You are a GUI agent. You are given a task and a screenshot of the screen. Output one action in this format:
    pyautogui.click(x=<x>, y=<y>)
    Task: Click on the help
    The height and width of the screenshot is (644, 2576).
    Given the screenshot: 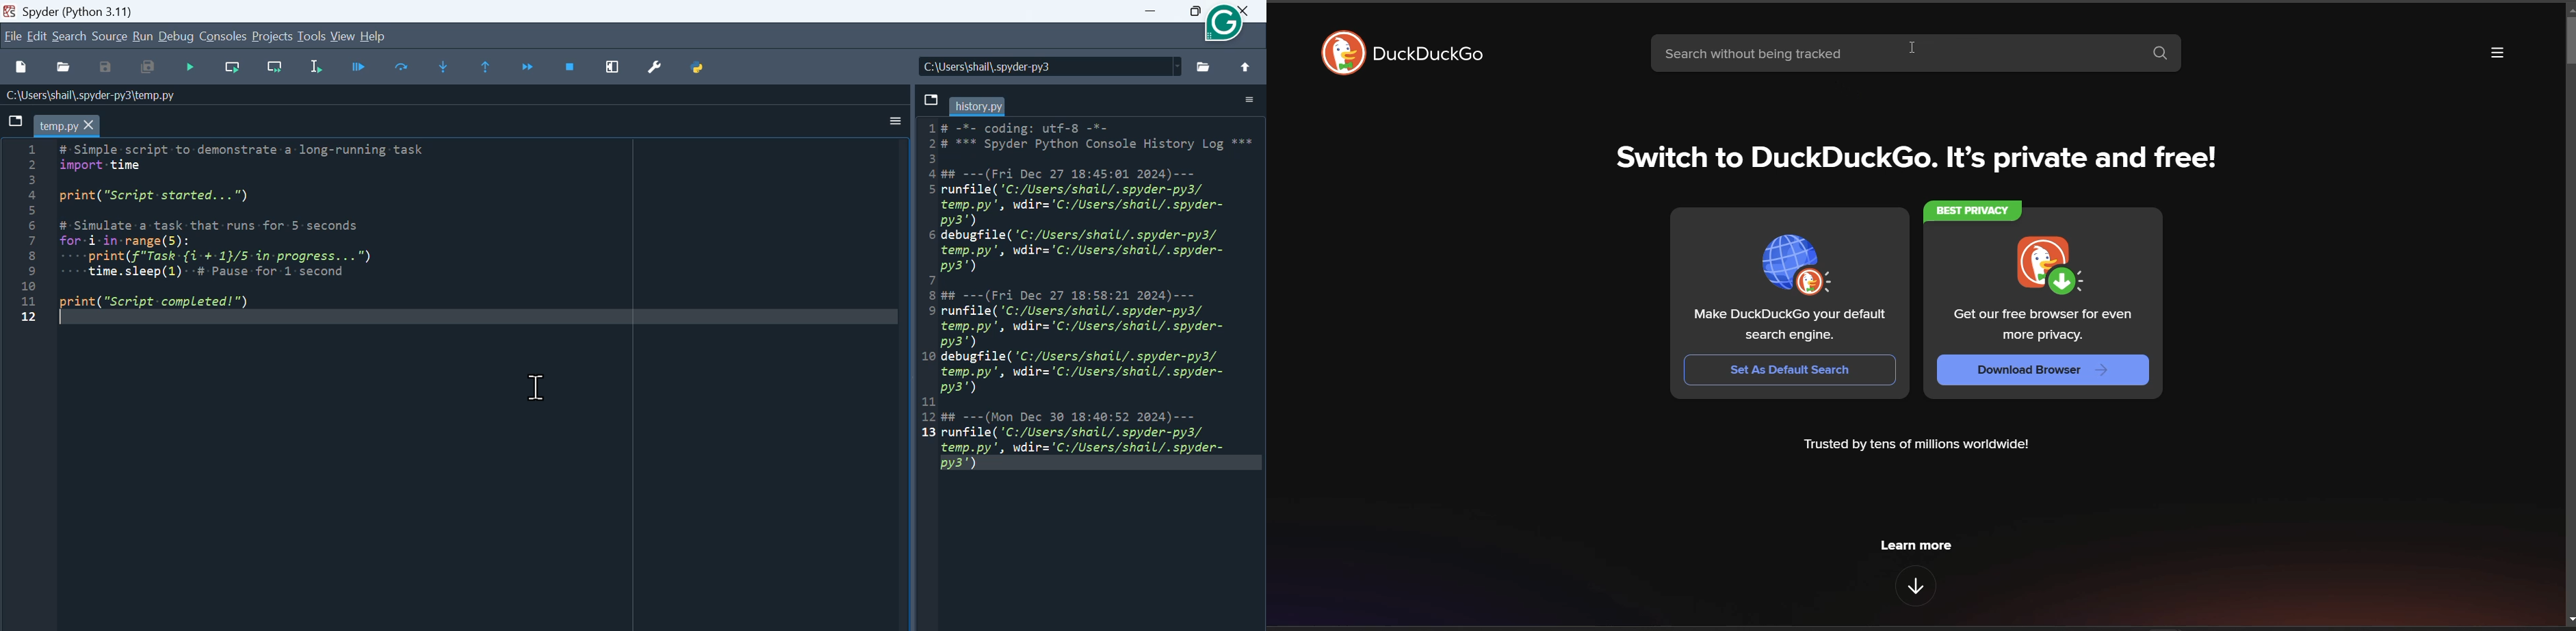 What is the action you would take?
    pyautogui.click(x=374, y=35)
    